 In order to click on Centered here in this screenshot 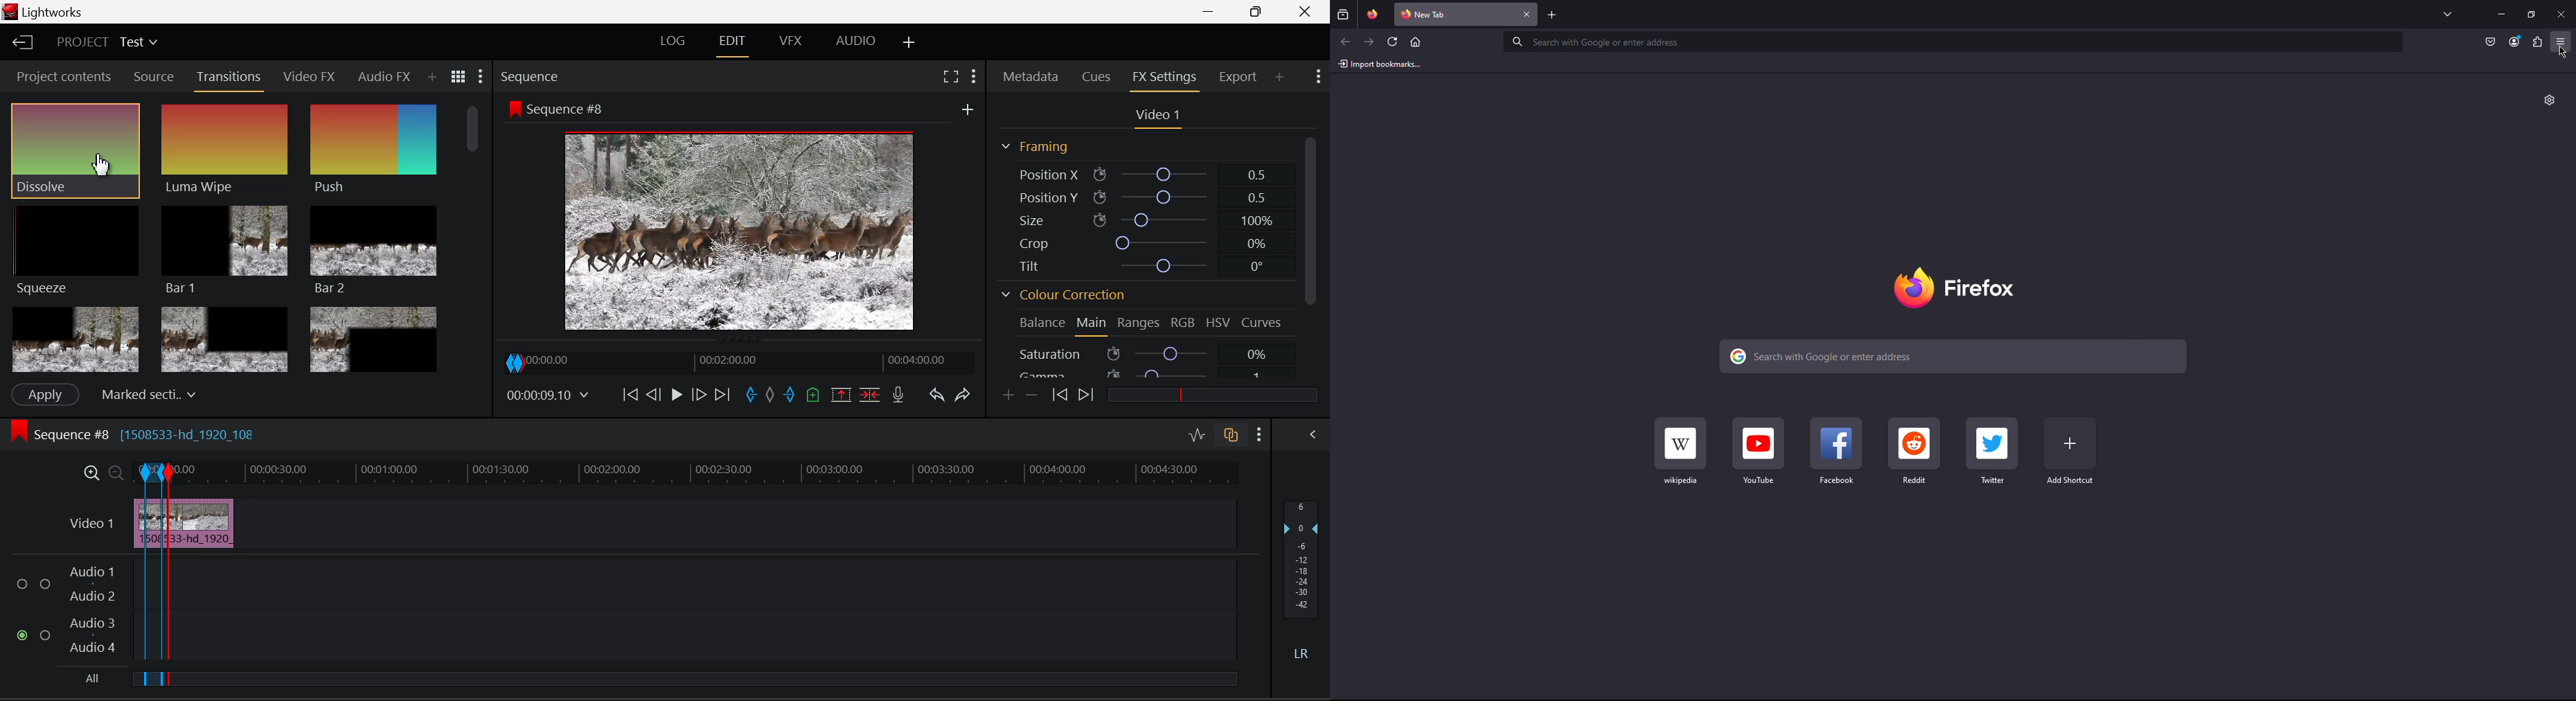, I will do `click(145, 393)`.